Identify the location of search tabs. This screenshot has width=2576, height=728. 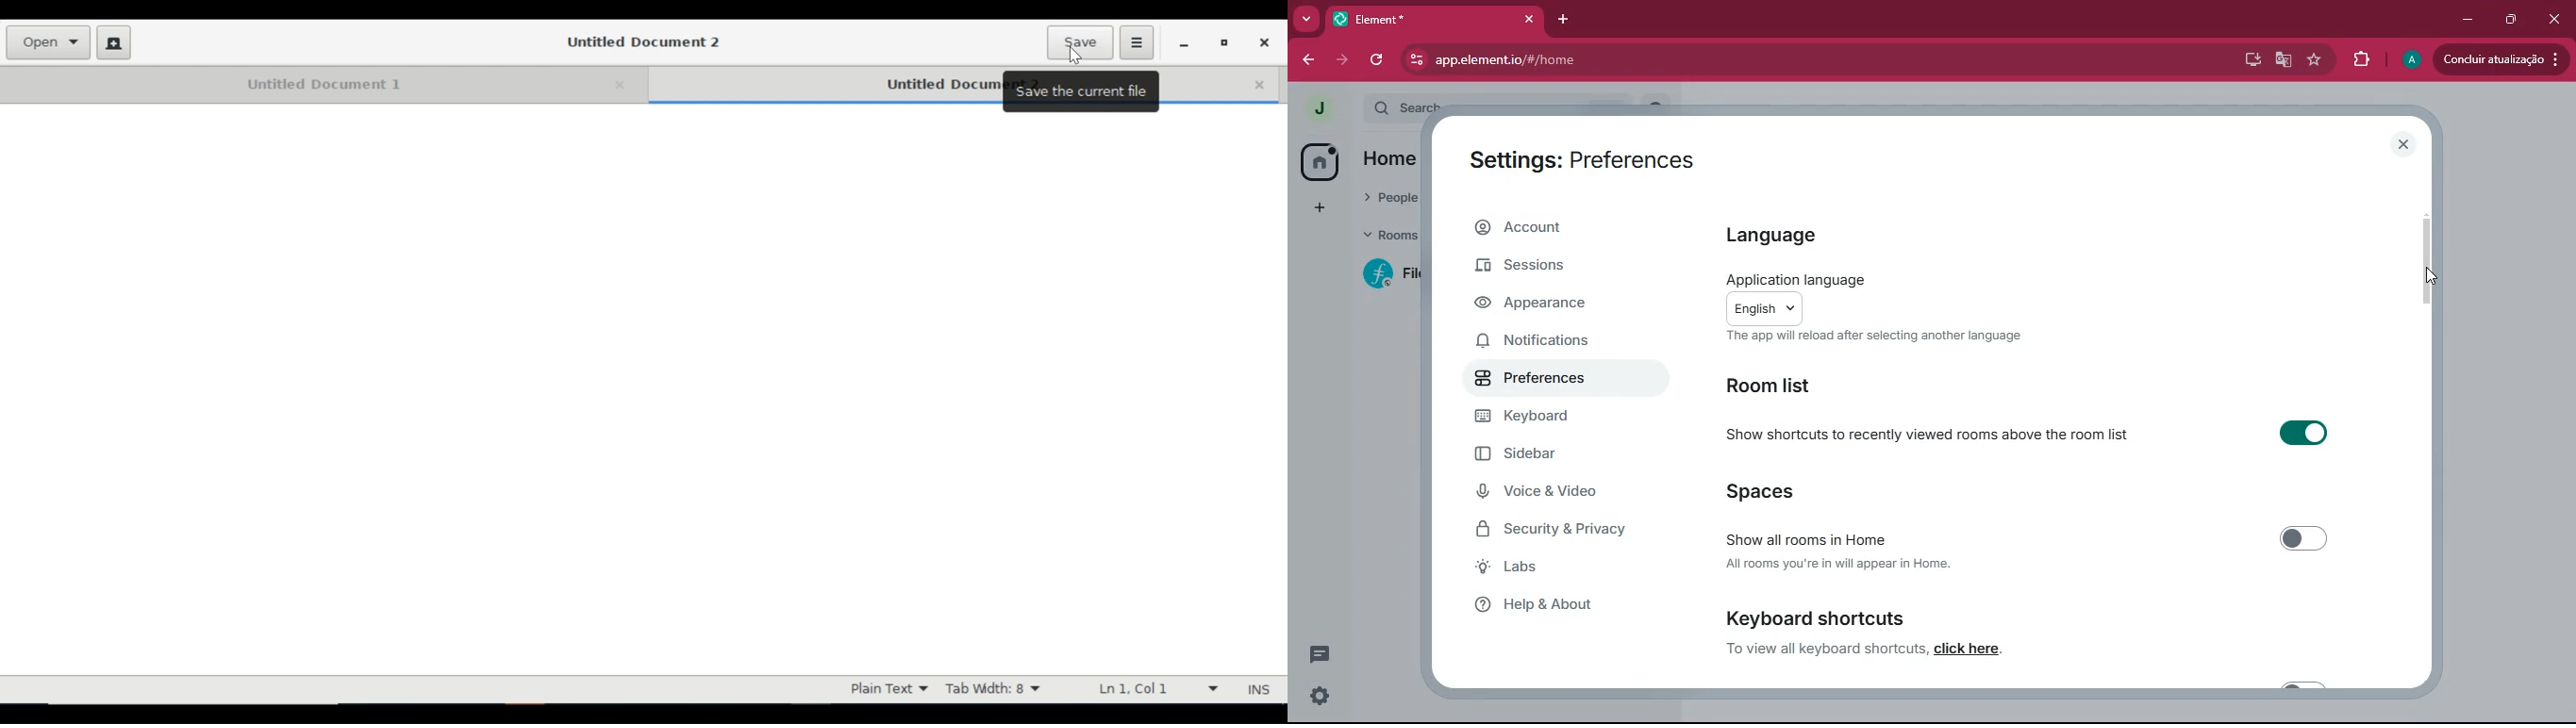
(1306, 20).